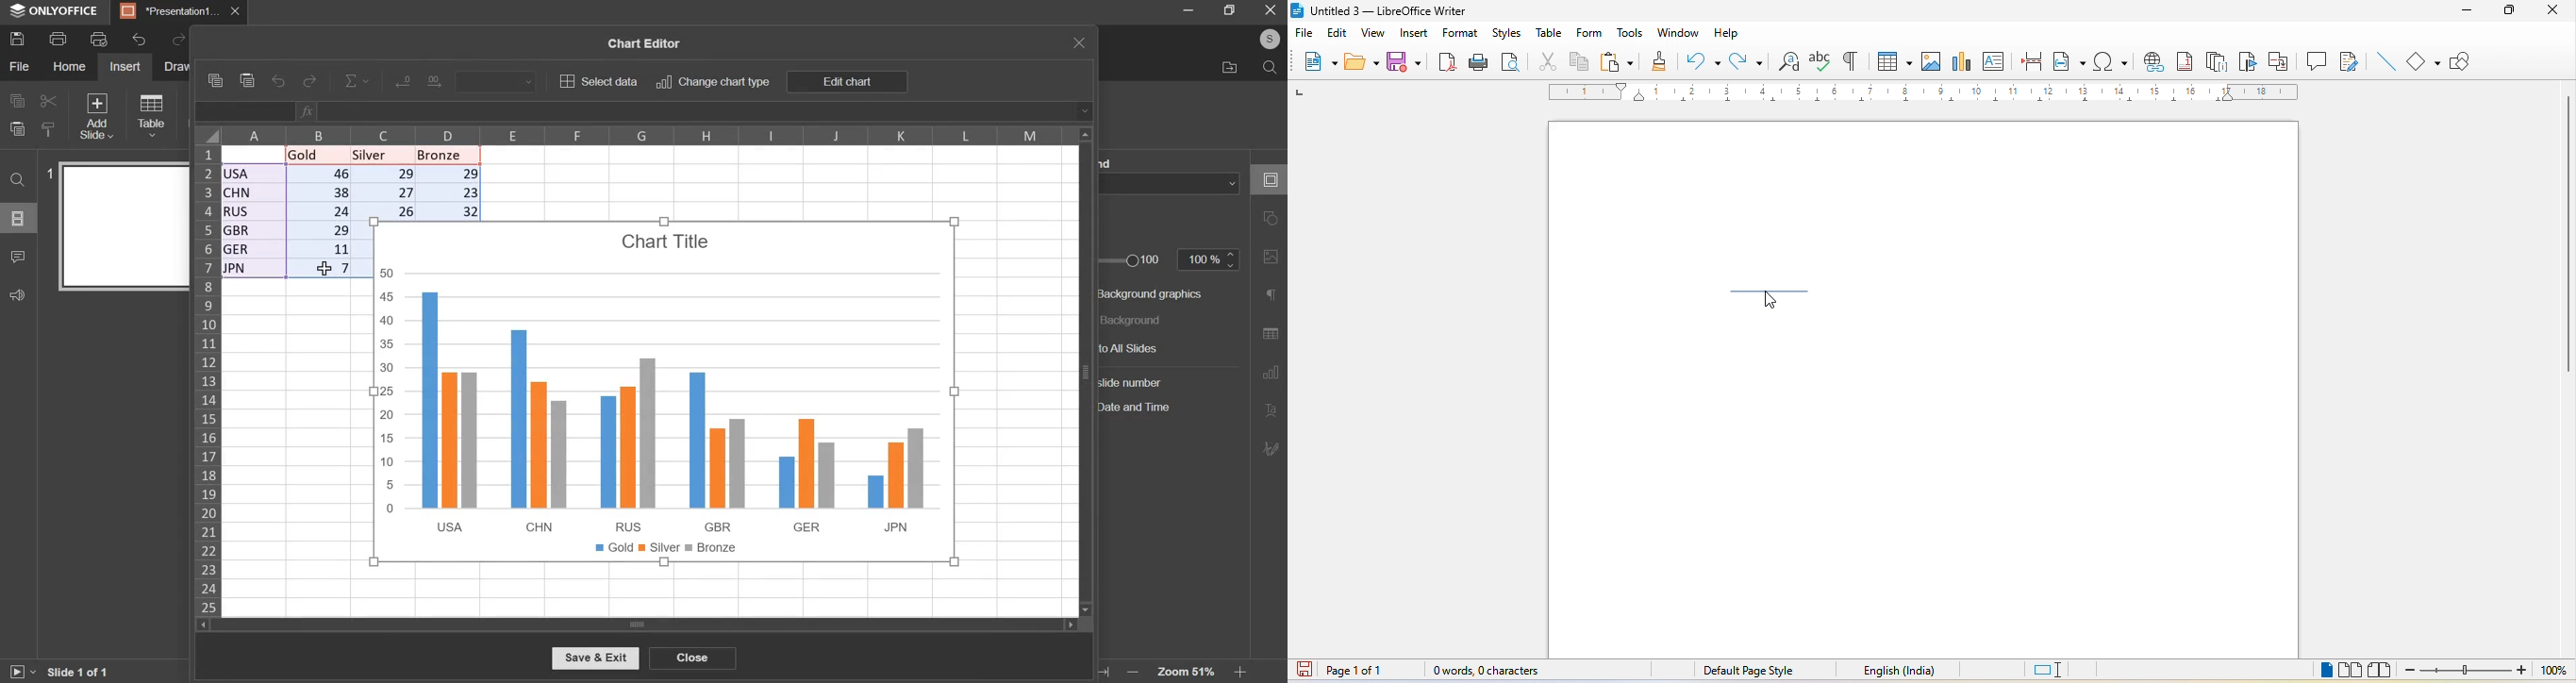 The height and width of the screenshot is (700, 2576). What do you see at coordinates (1271, 449) in the screenshot?
I see `signature` at bounding box center [1271, 449].